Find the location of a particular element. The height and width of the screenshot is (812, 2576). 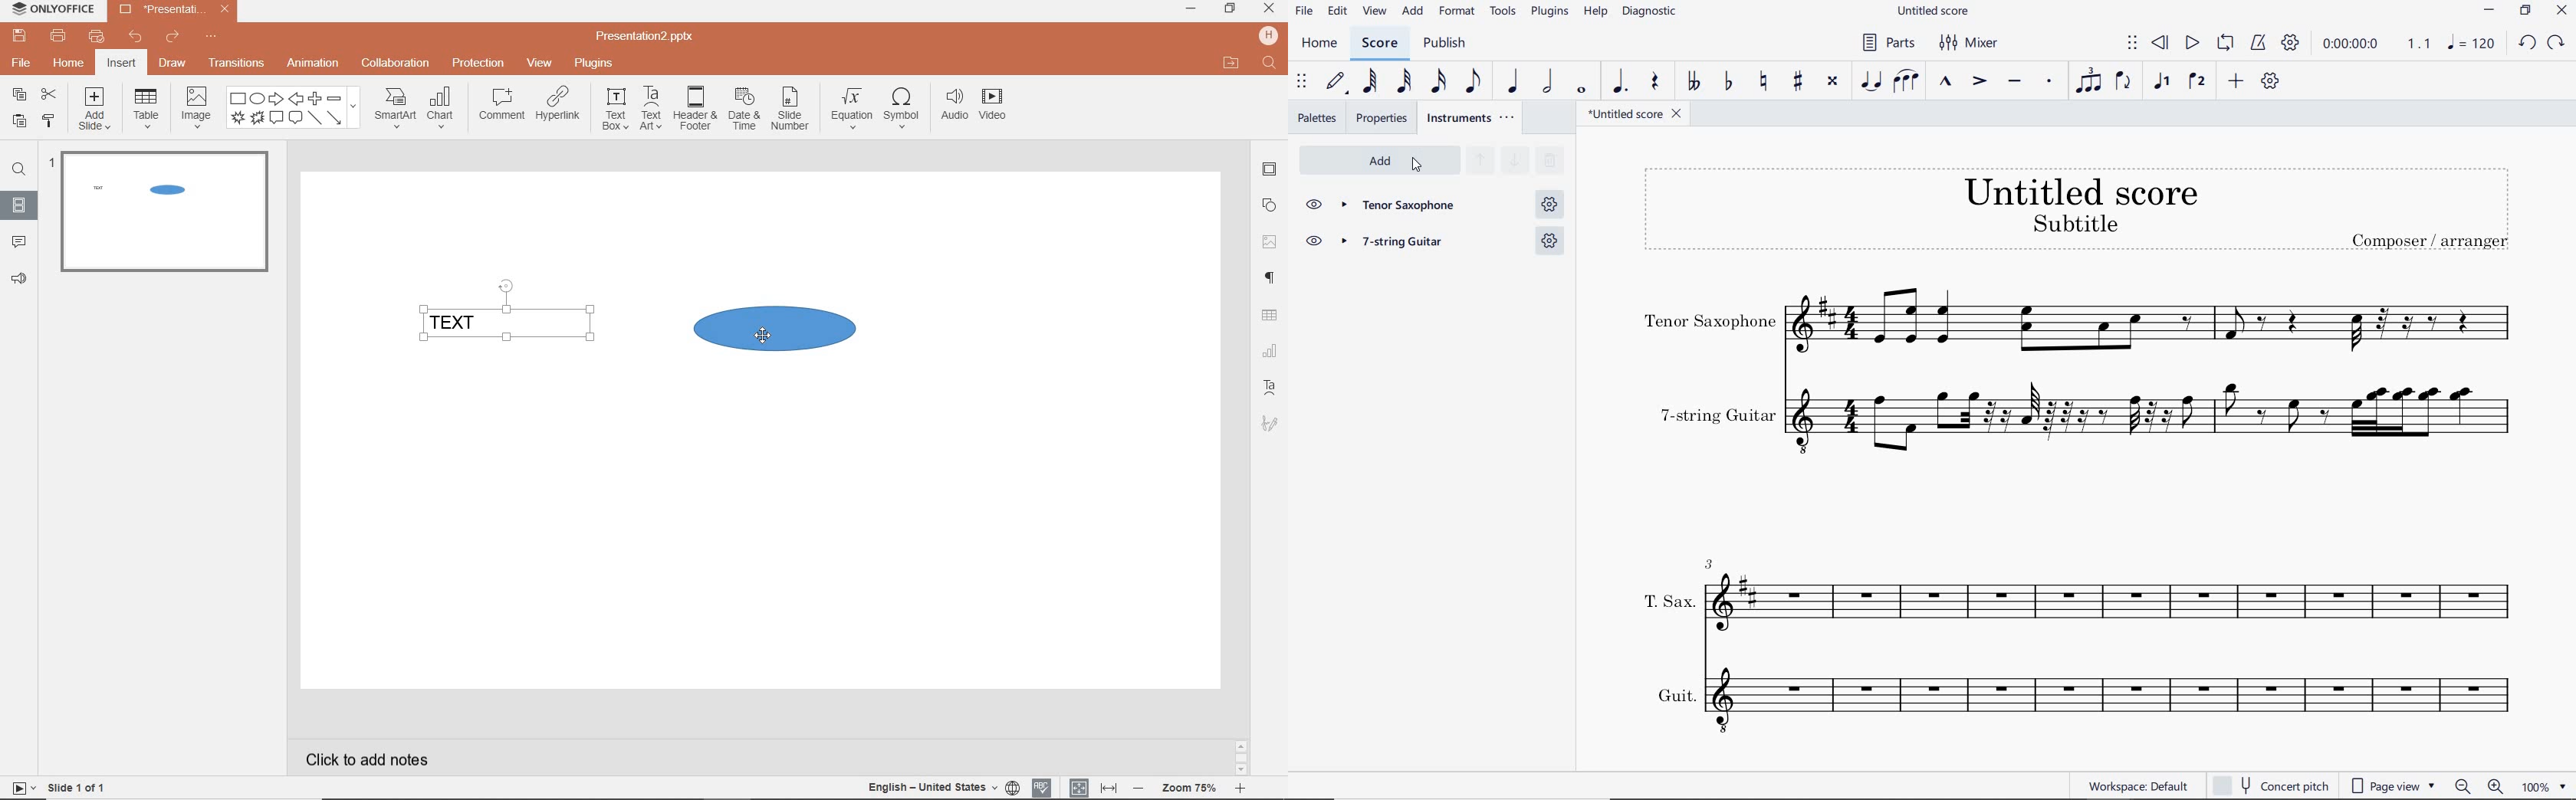

copy style is located at coordinates (48, 120).